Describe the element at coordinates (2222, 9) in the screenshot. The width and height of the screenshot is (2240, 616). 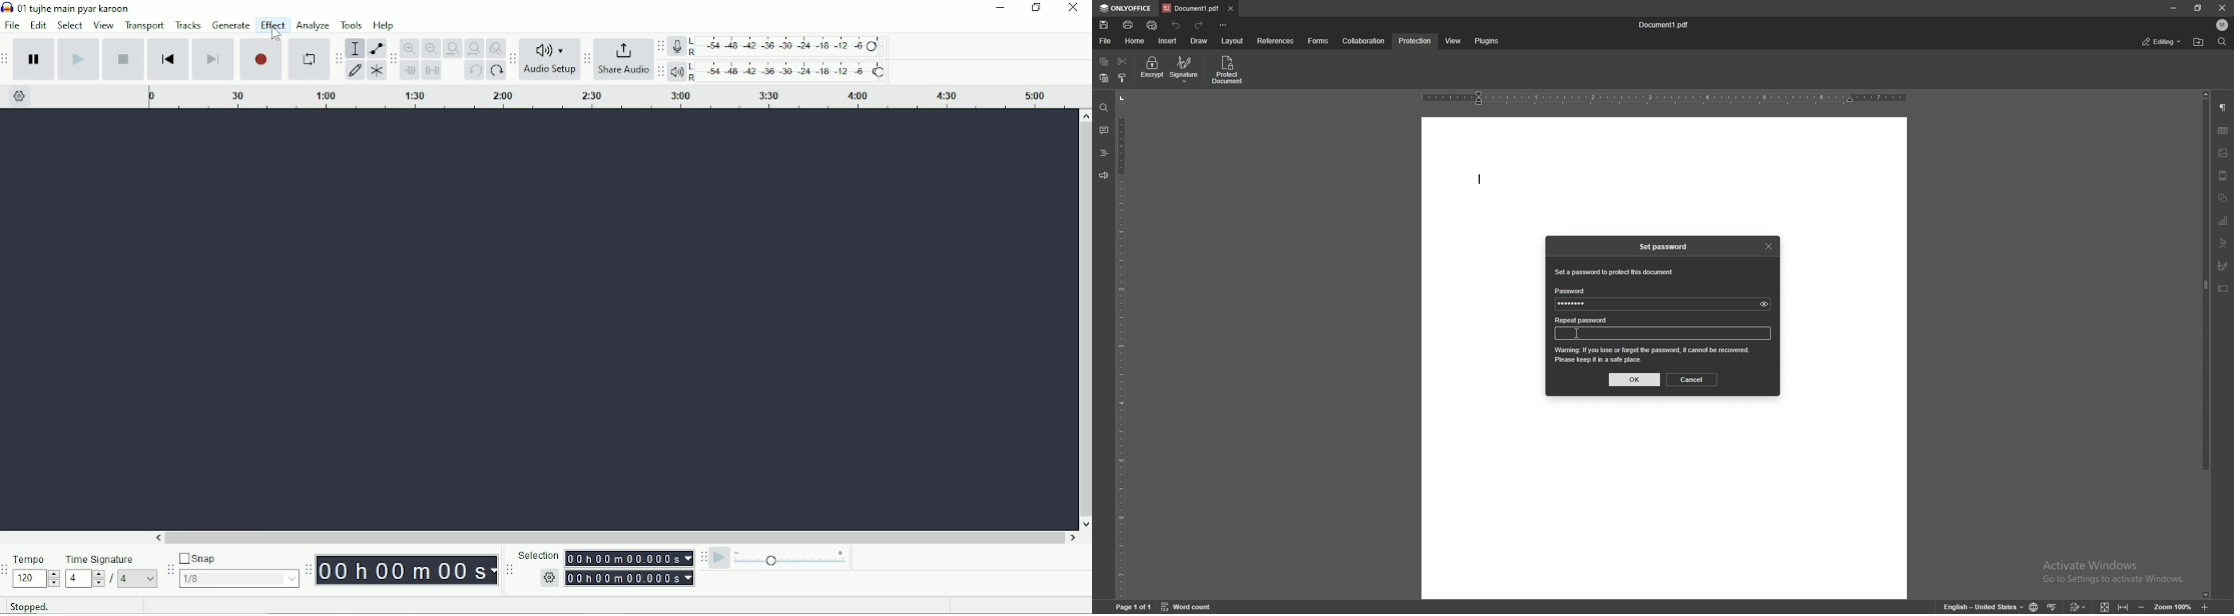
I see `close` at that location.